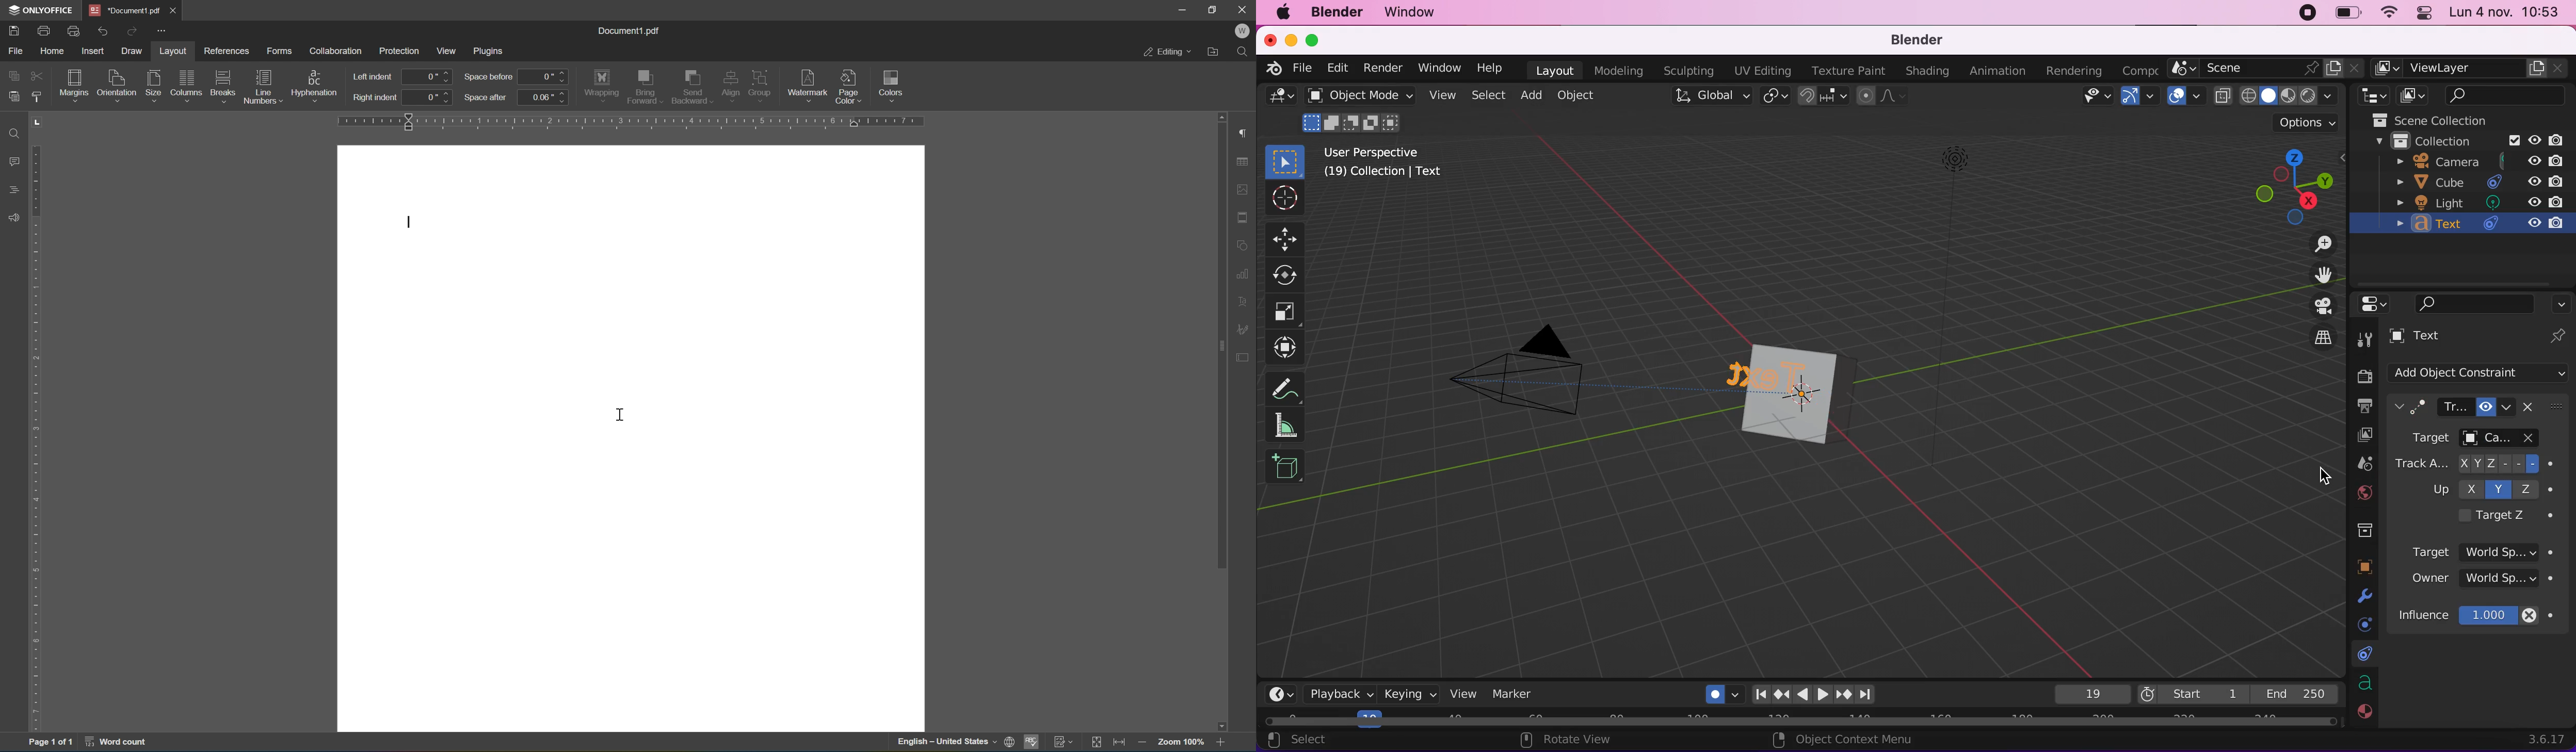  I want to click on view, so click(1461, 693).